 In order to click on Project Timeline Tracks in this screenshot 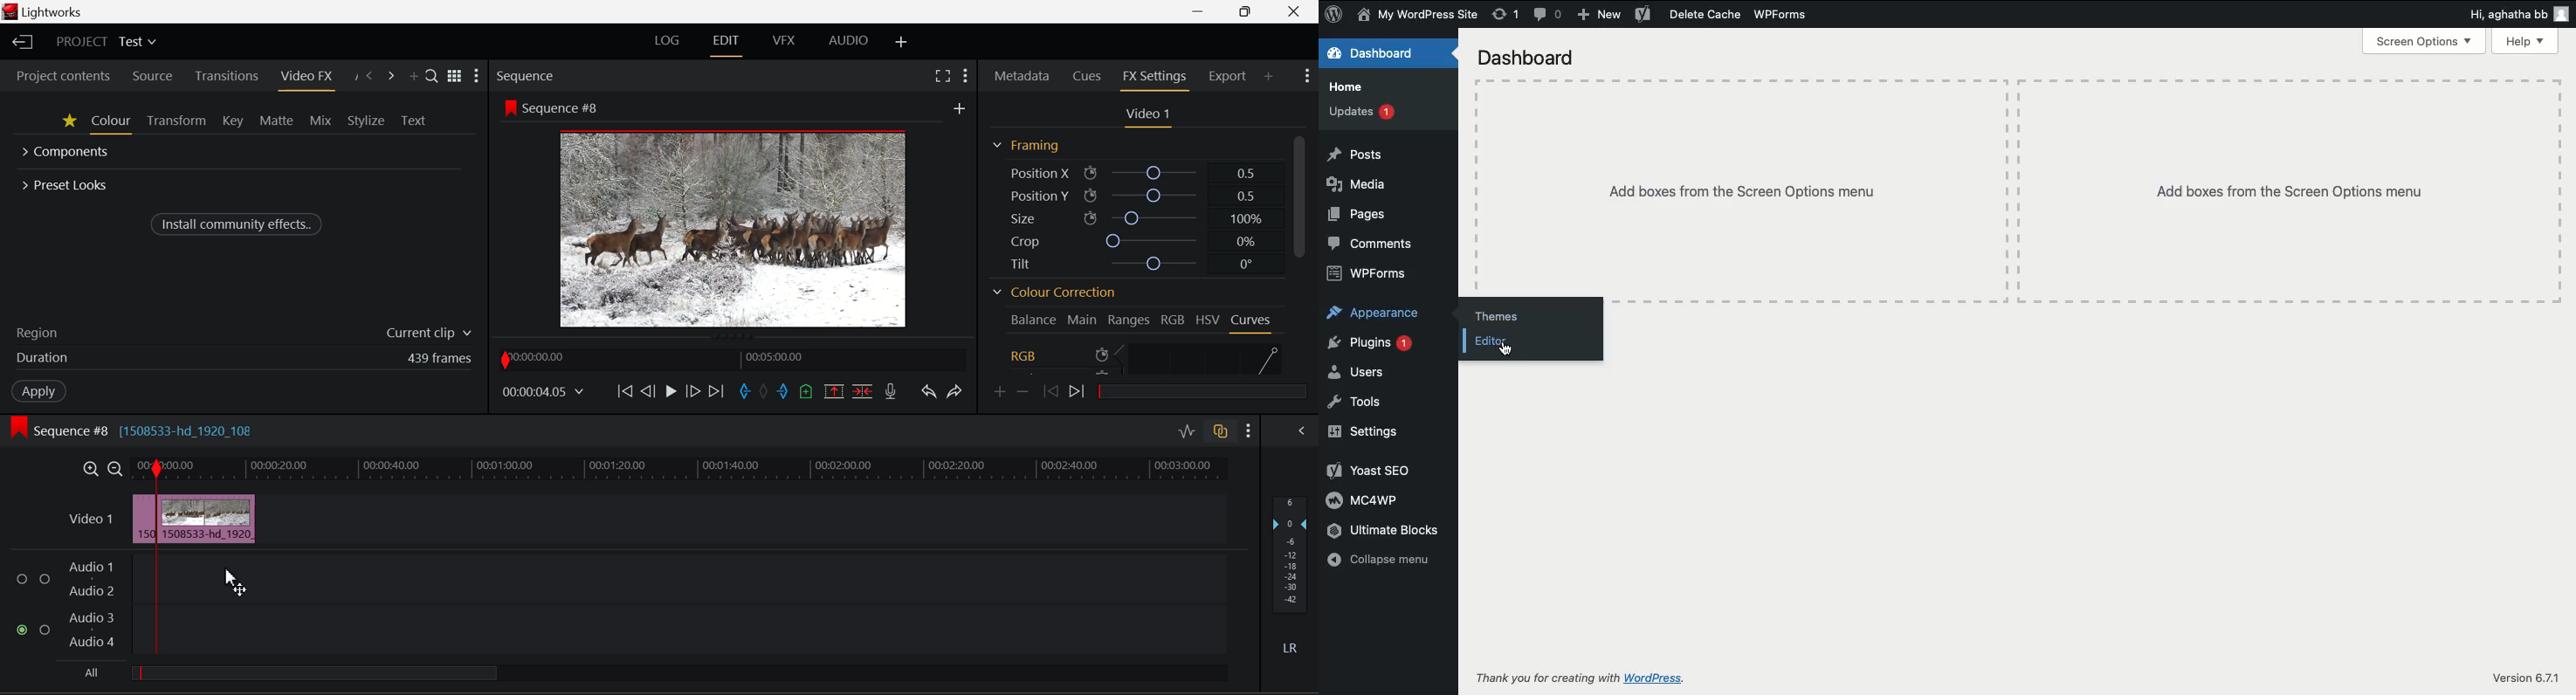, I will do `click(680, 470)`.